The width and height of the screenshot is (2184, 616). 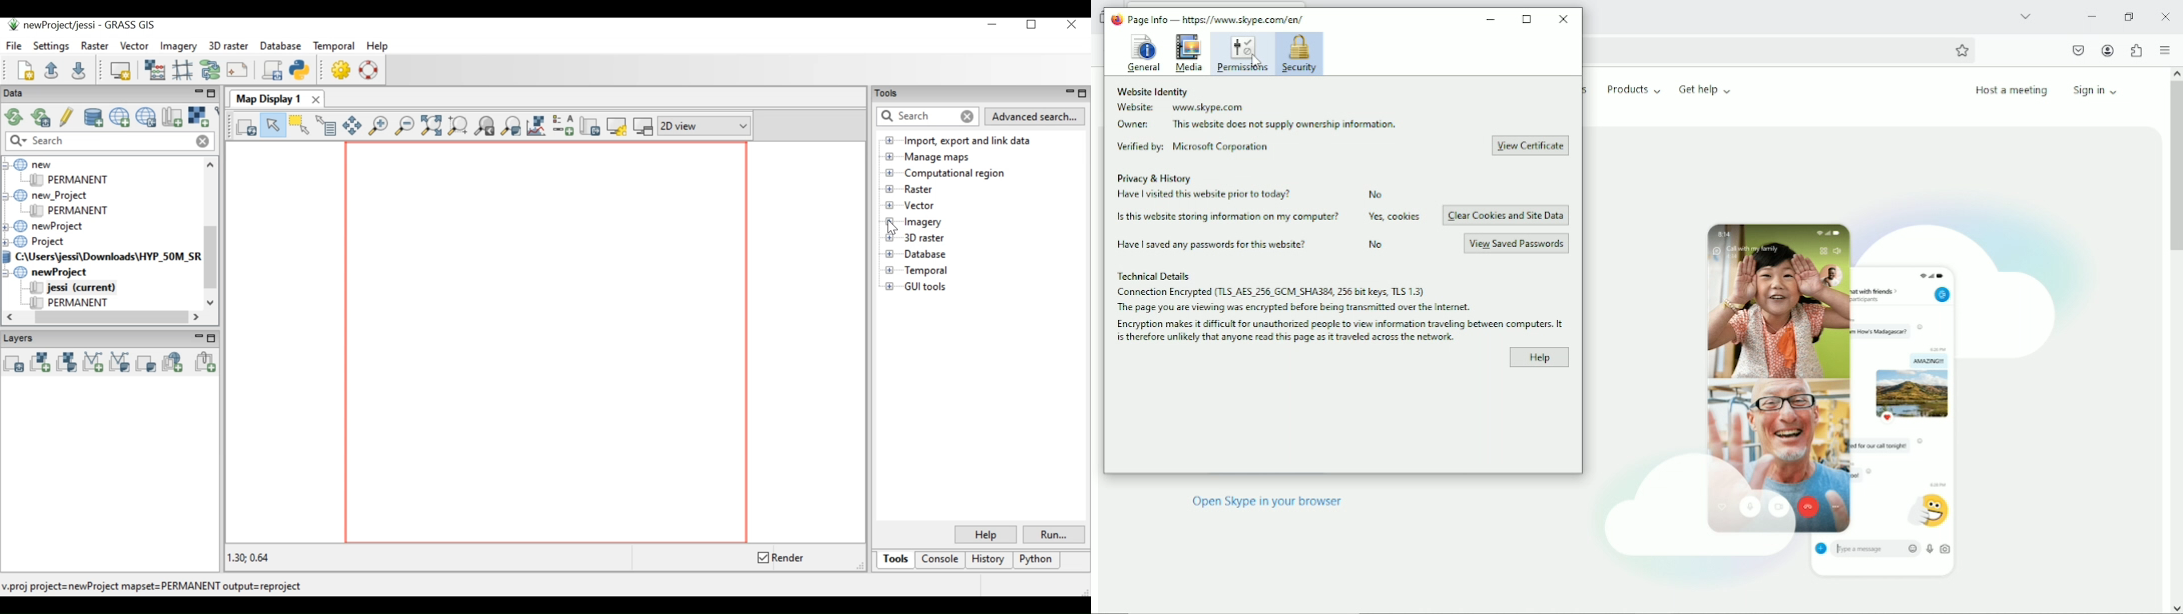 I want to click on View certificate, so click(x=1529, y=145).